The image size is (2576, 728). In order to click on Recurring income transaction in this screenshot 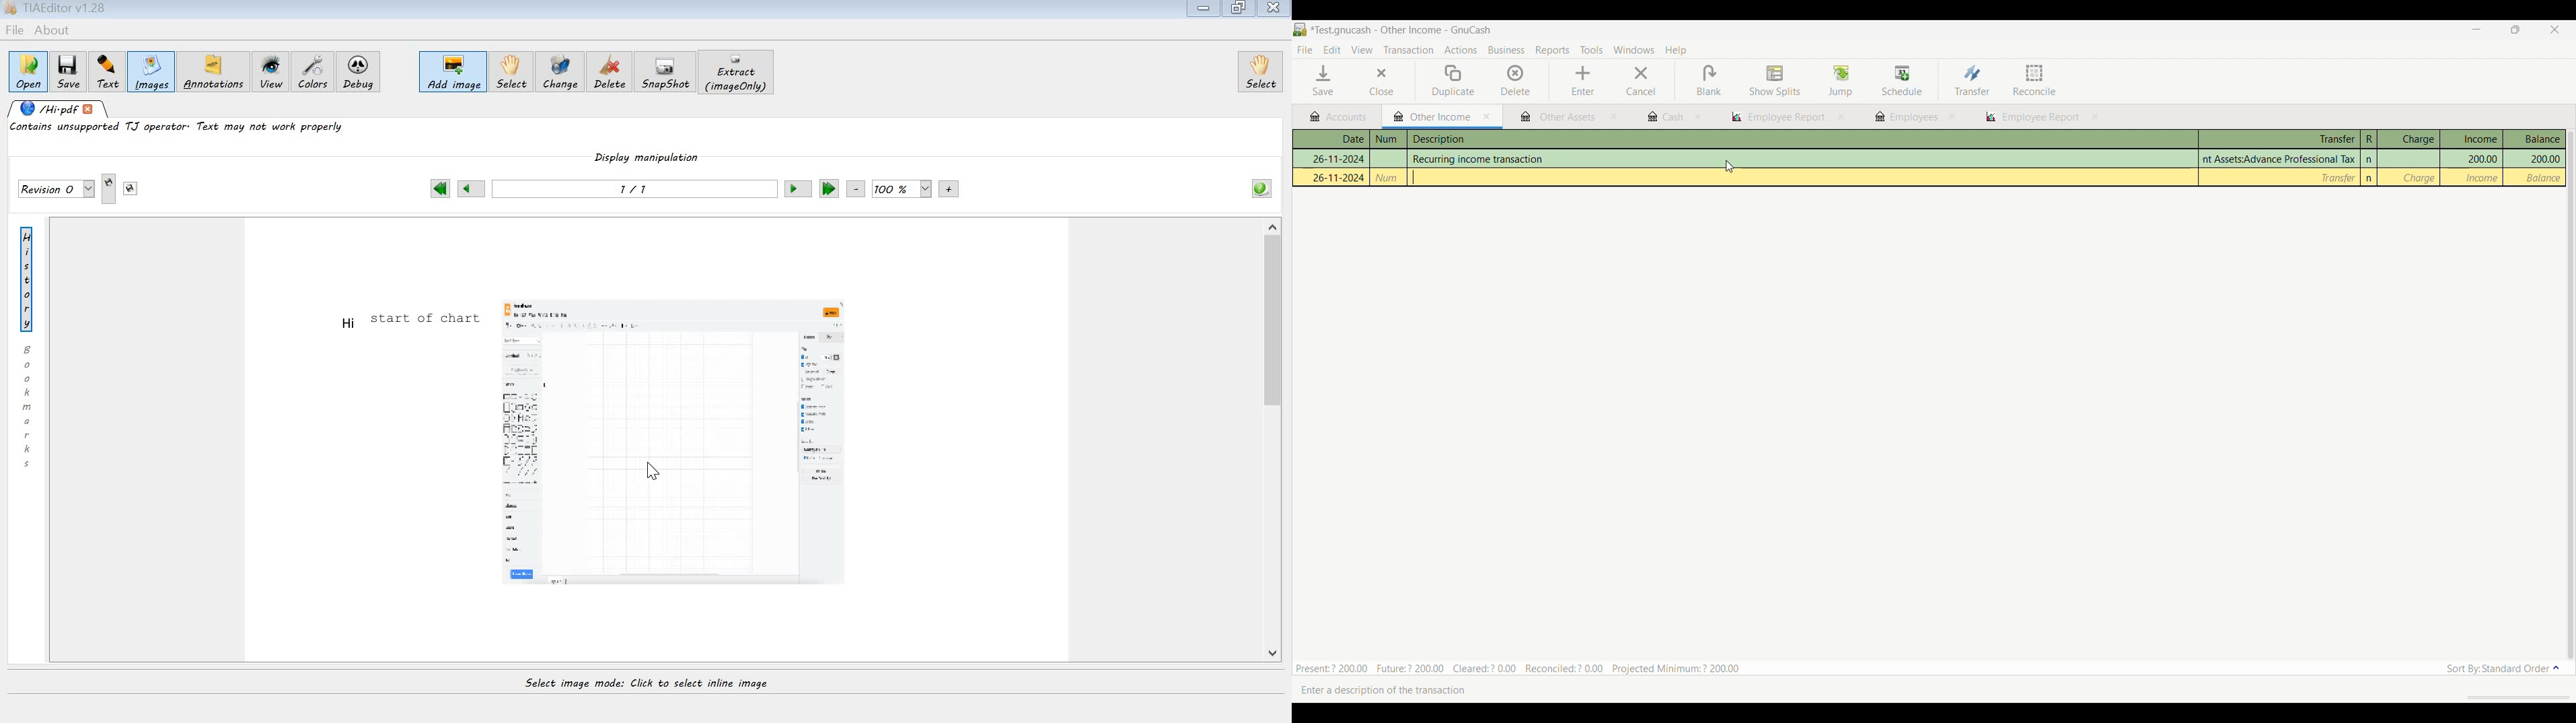, I will do `click(1483, 159)`.